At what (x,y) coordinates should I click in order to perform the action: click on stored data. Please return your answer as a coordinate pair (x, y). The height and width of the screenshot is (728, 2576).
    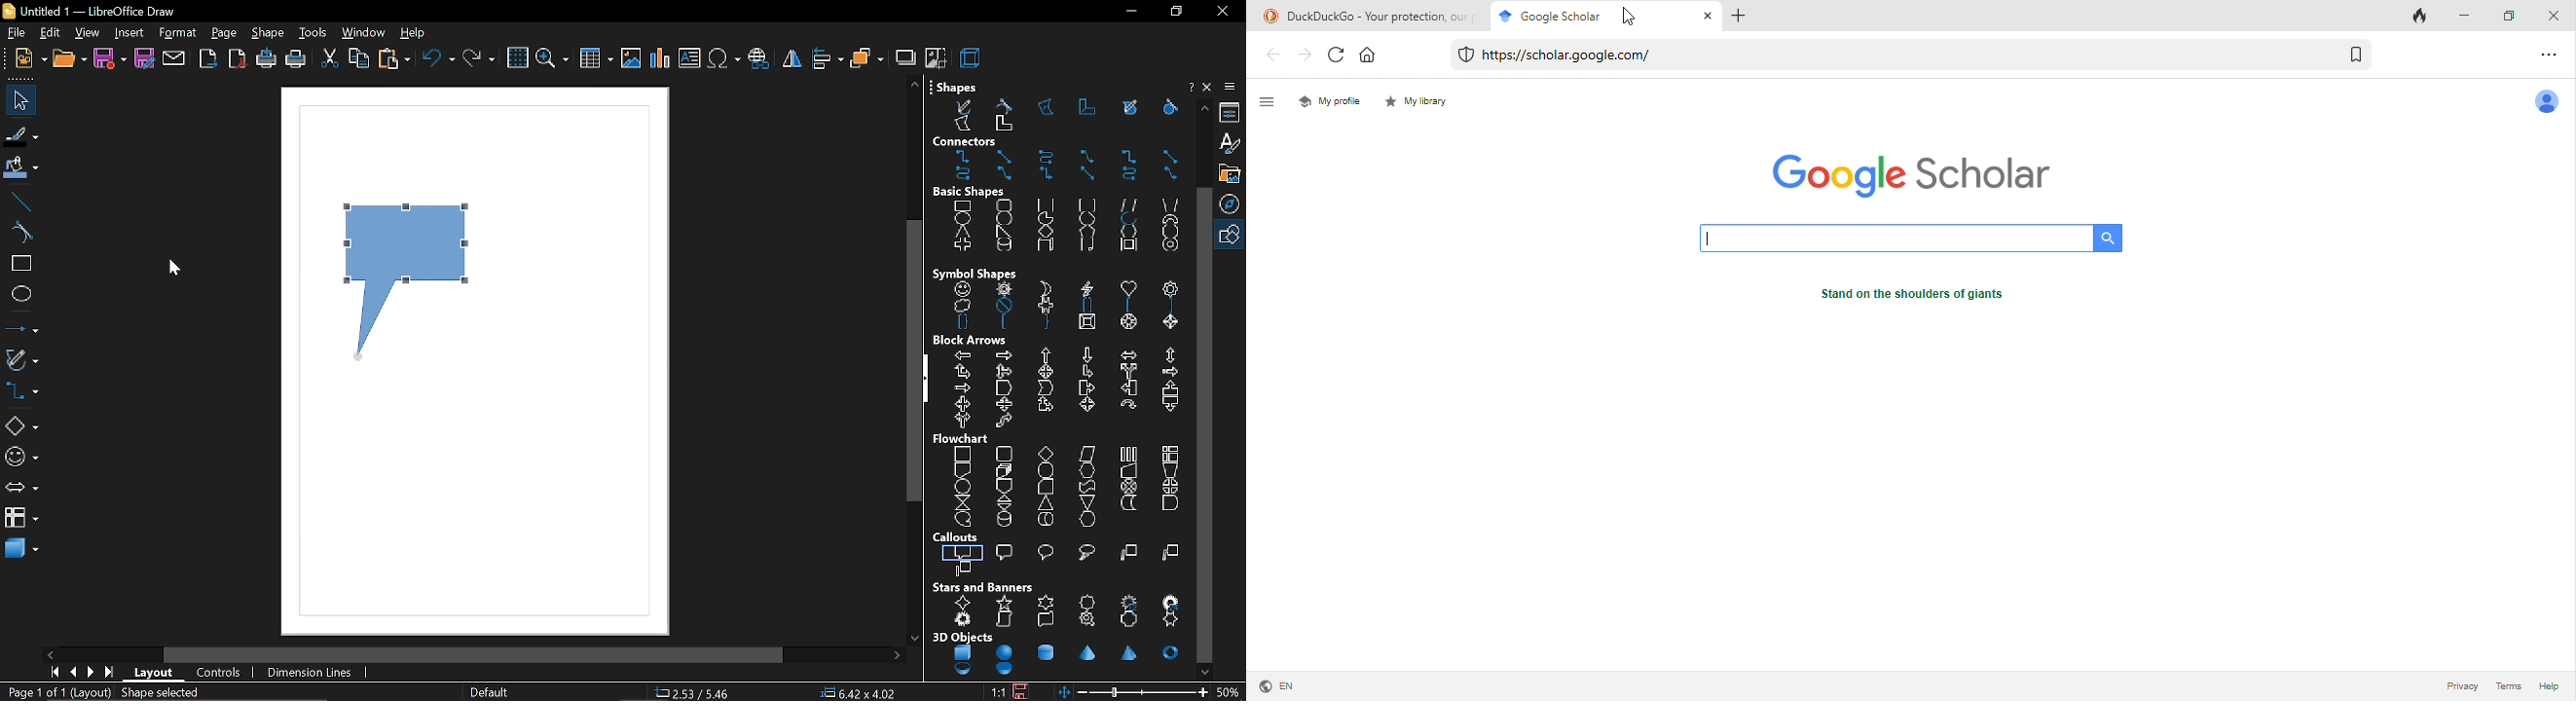
    Looking at the image, I should click on (1127, 503).